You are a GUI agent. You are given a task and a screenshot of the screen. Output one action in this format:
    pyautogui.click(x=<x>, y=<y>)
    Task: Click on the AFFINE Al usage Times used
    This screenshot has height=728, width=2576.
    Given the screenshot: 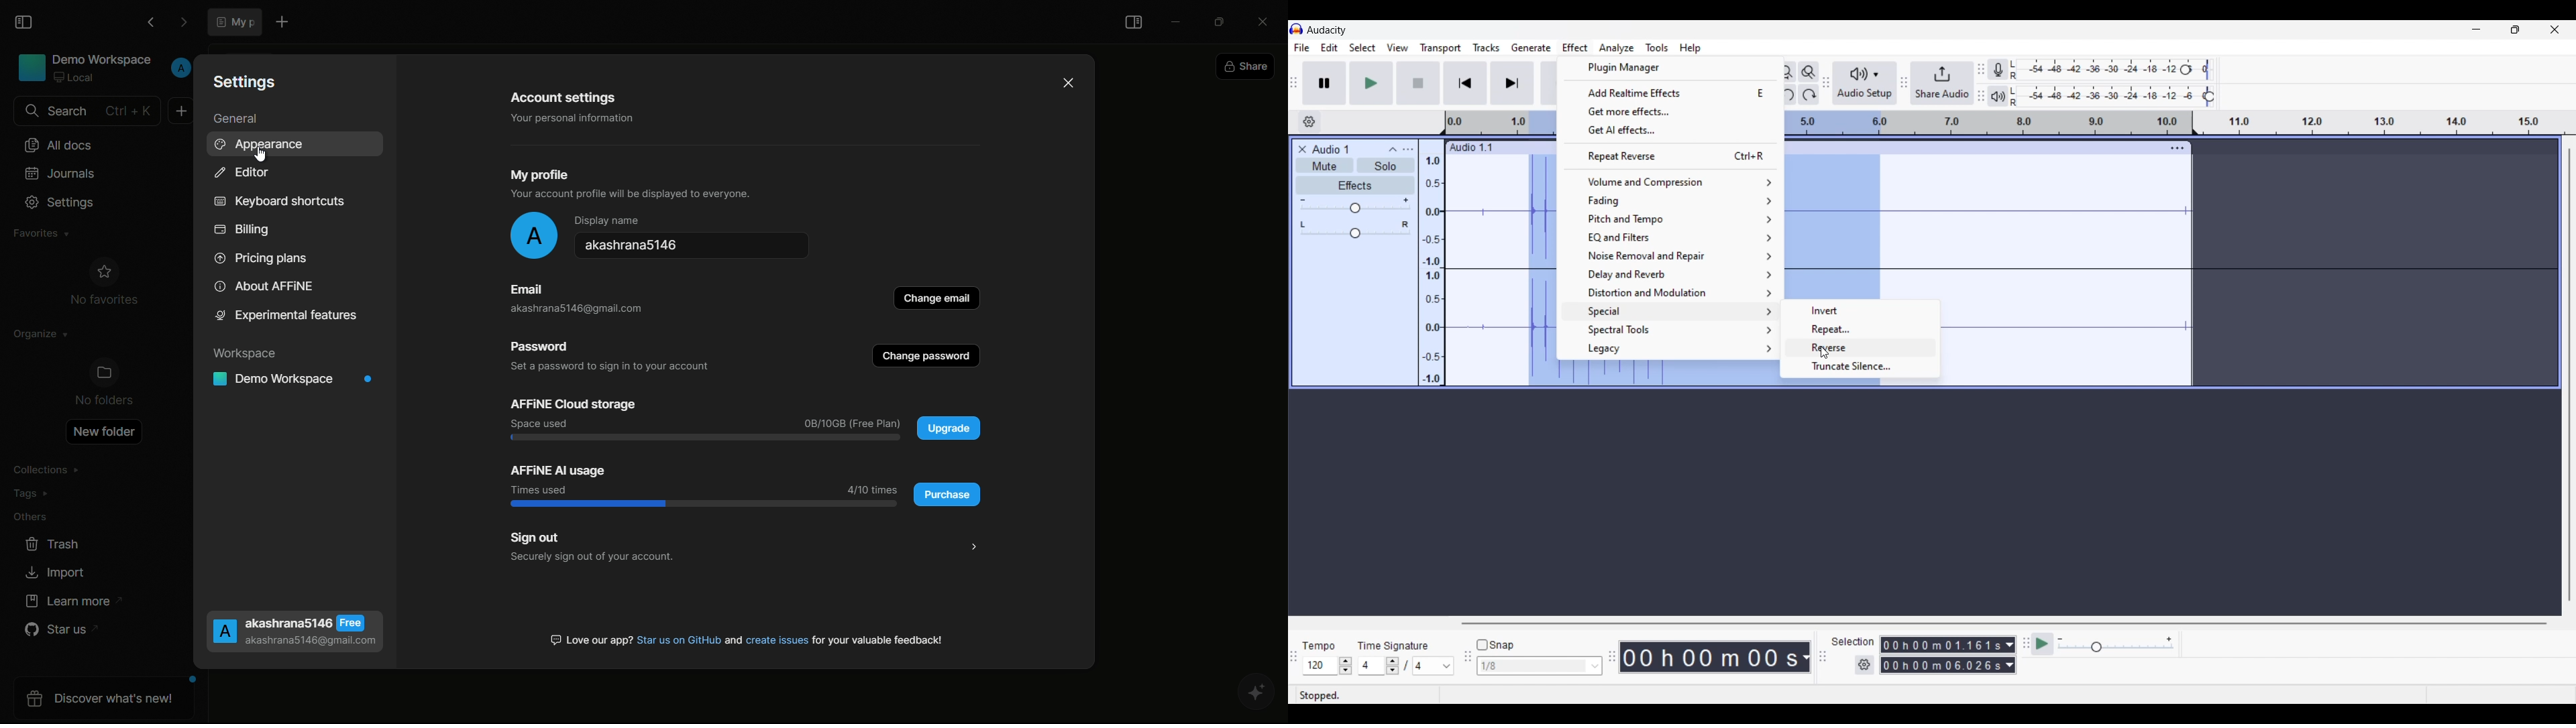 What is the action you would take?
    pyautogui.click(x=557, y=477)
    